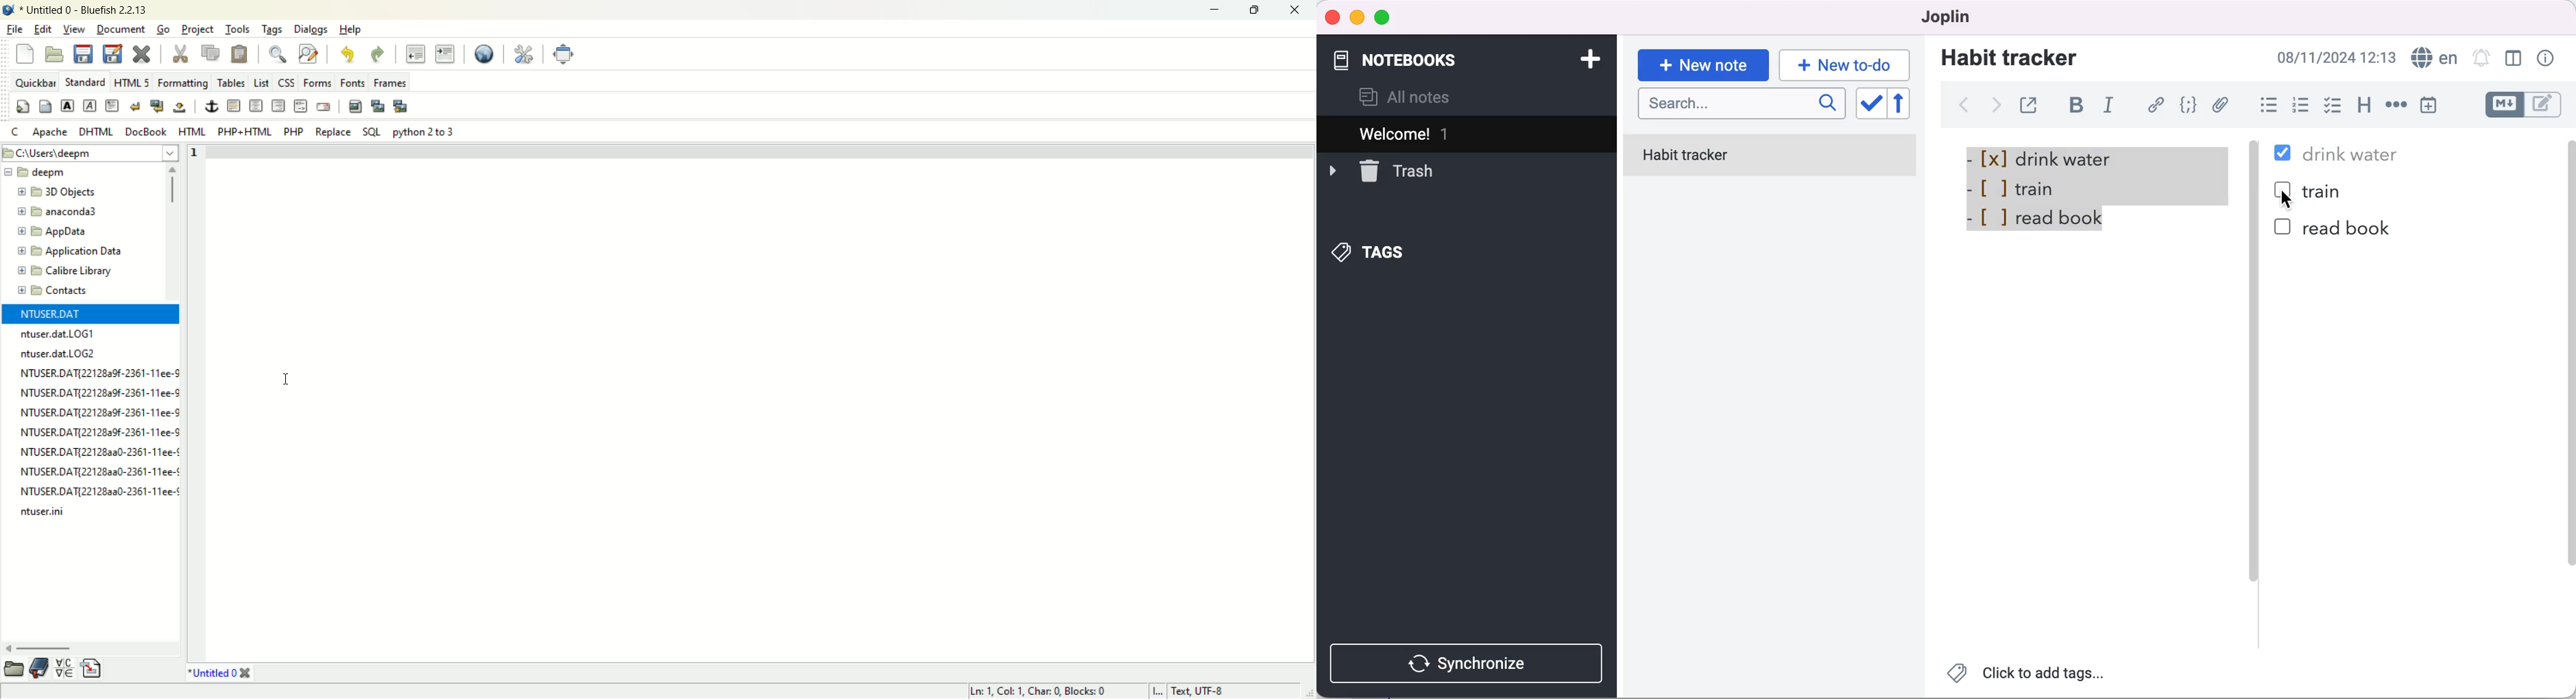 The height and width of the screenshot is (700, 2576). Describe the element at coordinates (2280, 185) in the screenshot. I see `check box 2` at that location.